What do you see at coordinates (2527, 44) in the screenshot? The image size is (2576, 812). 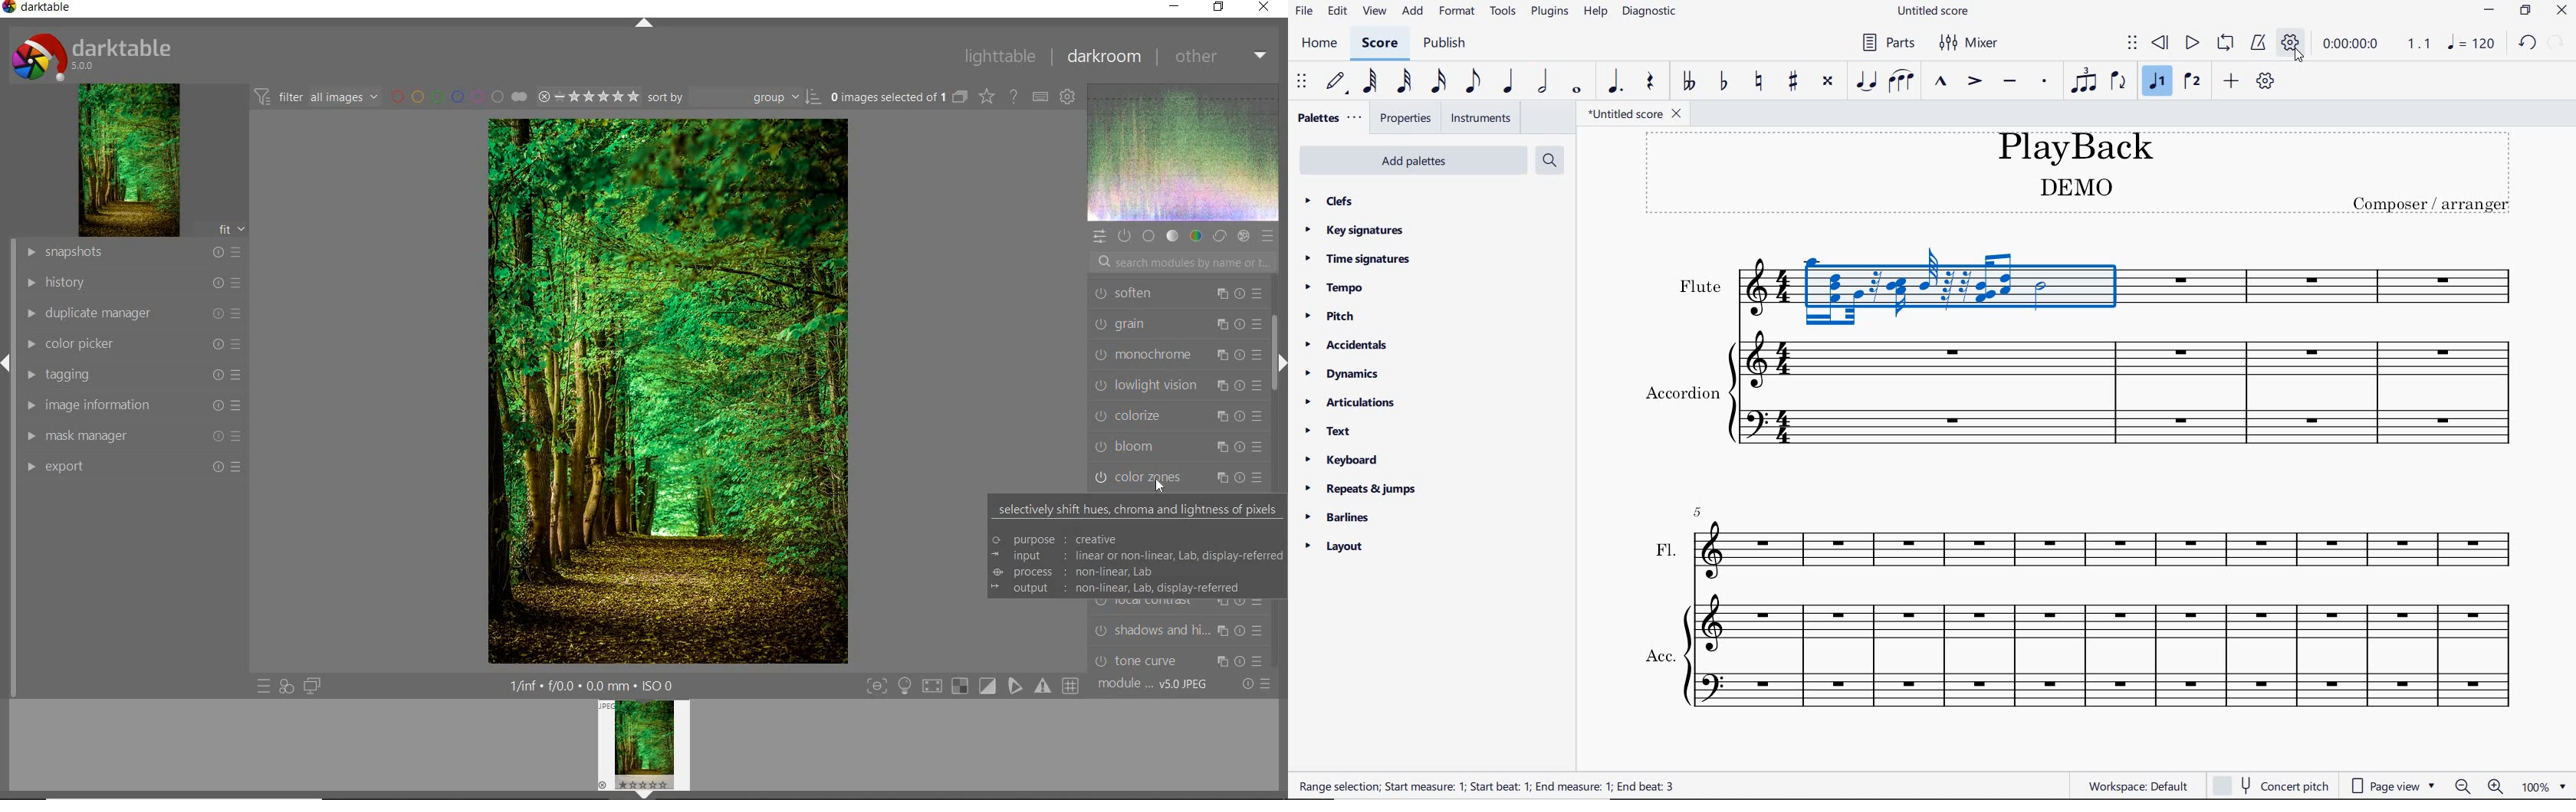 I see `undo` at bounding box center [2527, 44].